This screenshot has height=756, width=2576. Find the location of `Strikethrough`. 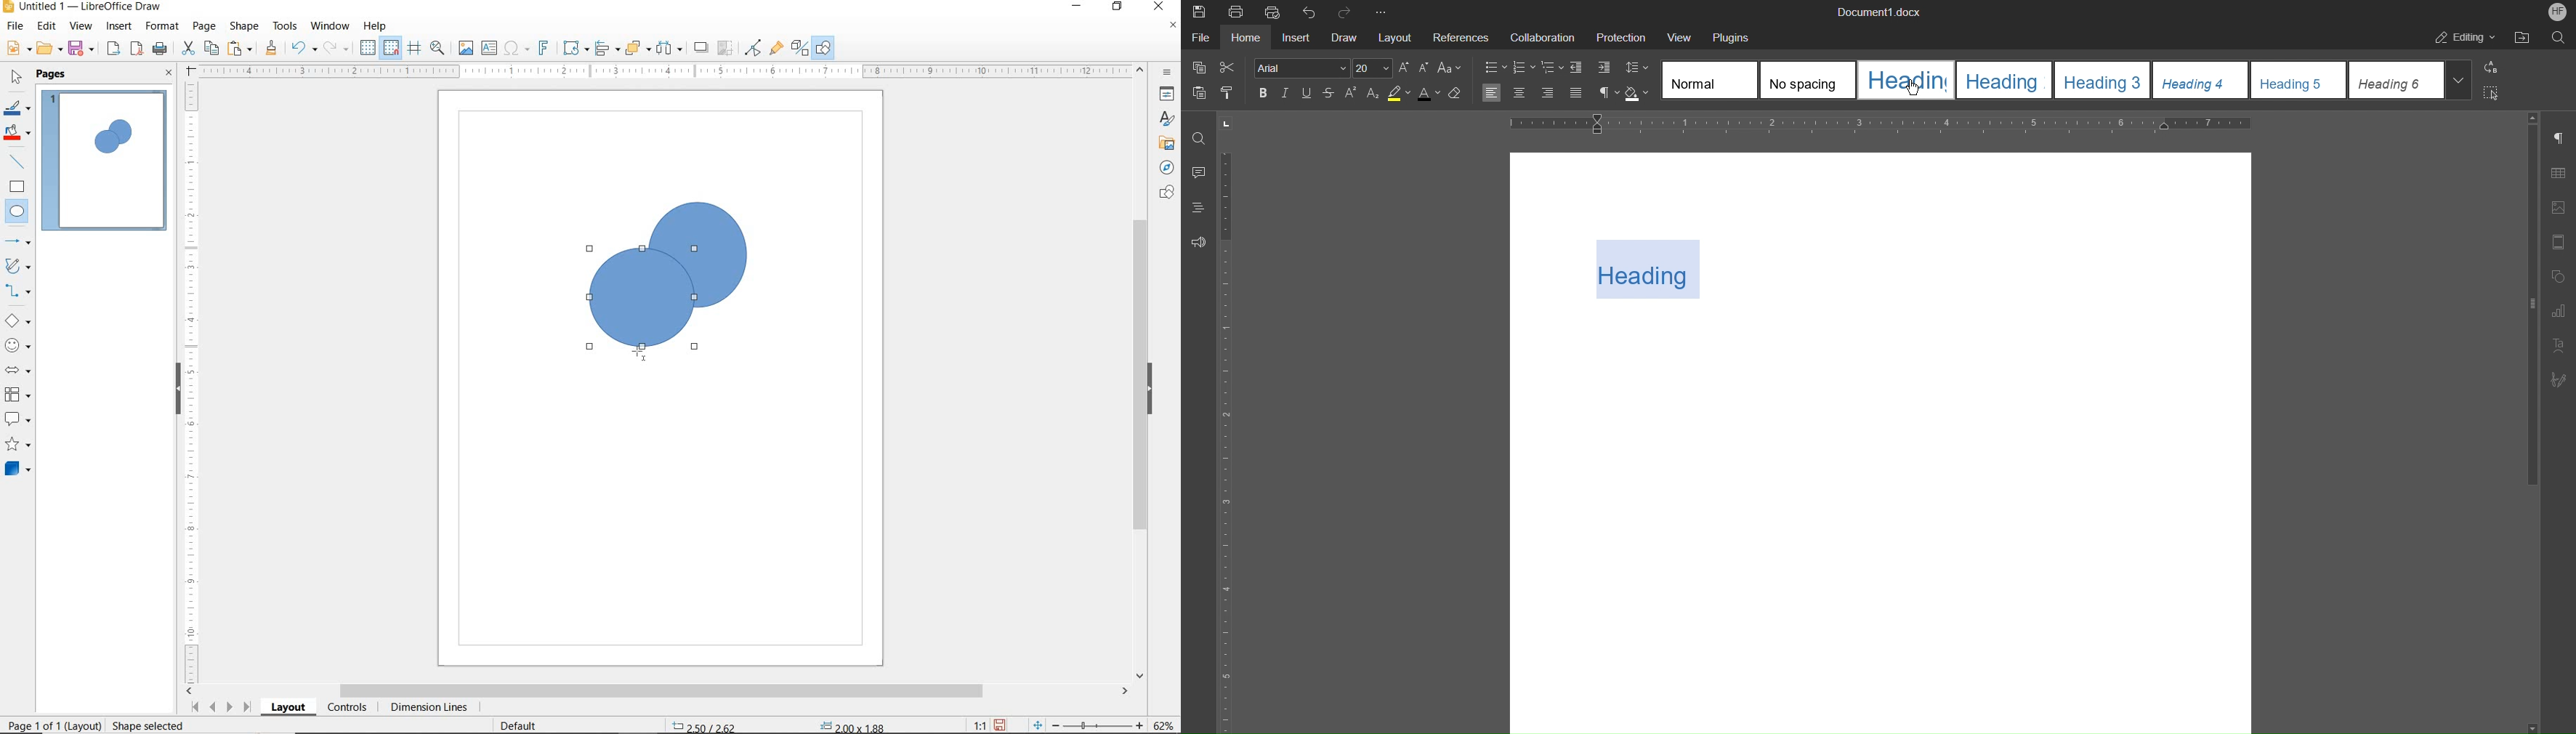

Strikethrough is located at coordinates (1331, 94).